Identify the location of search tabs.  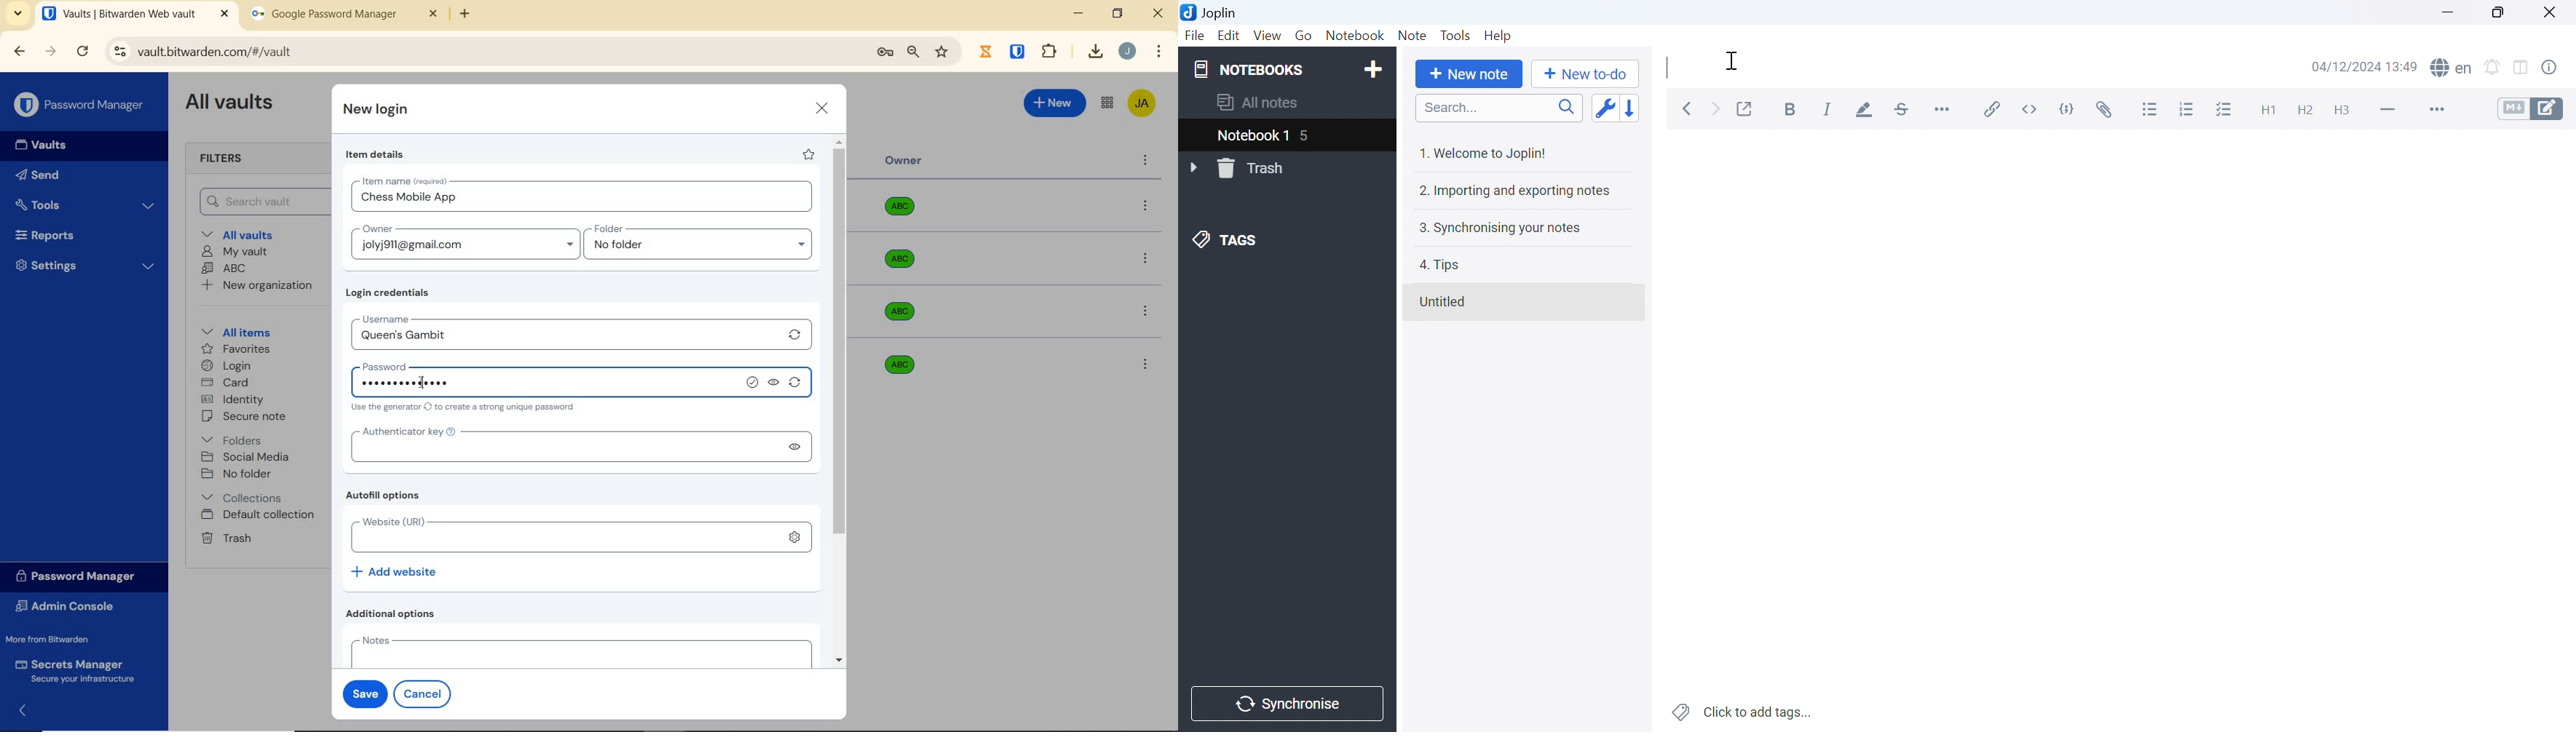
(18, 15).